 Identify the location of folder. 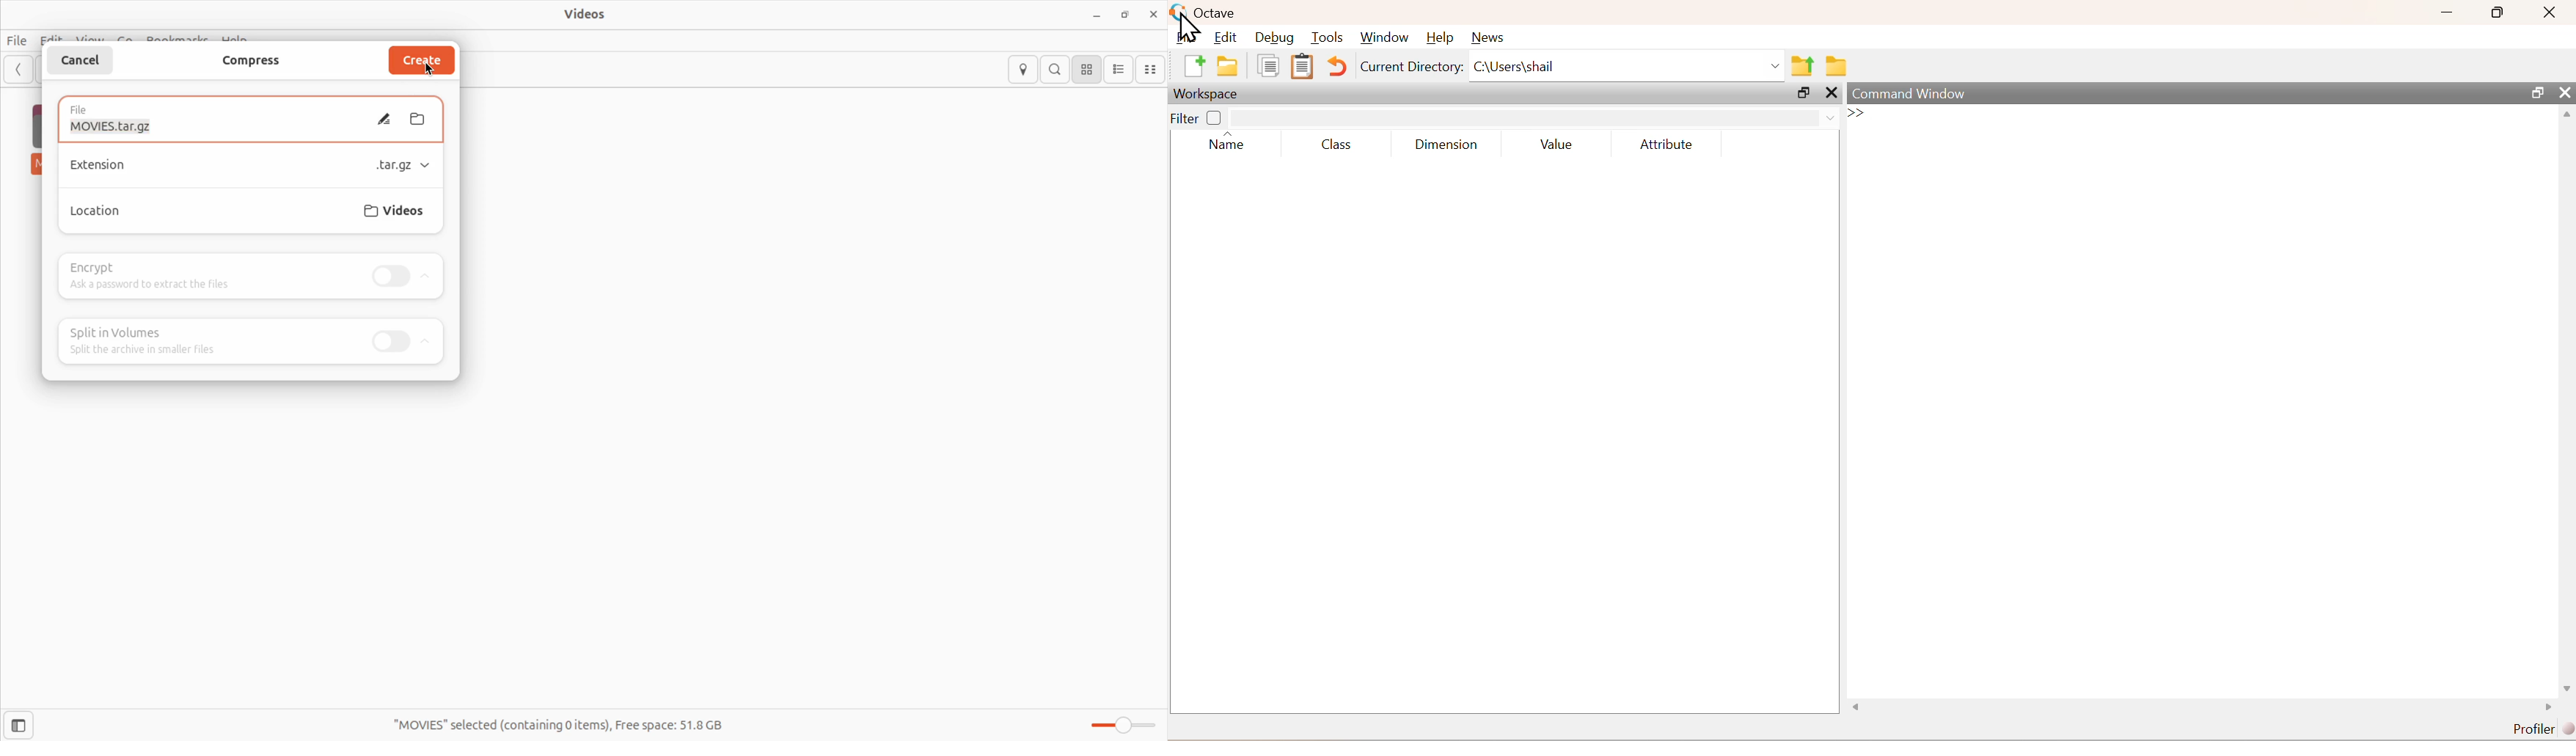
(417, 120).